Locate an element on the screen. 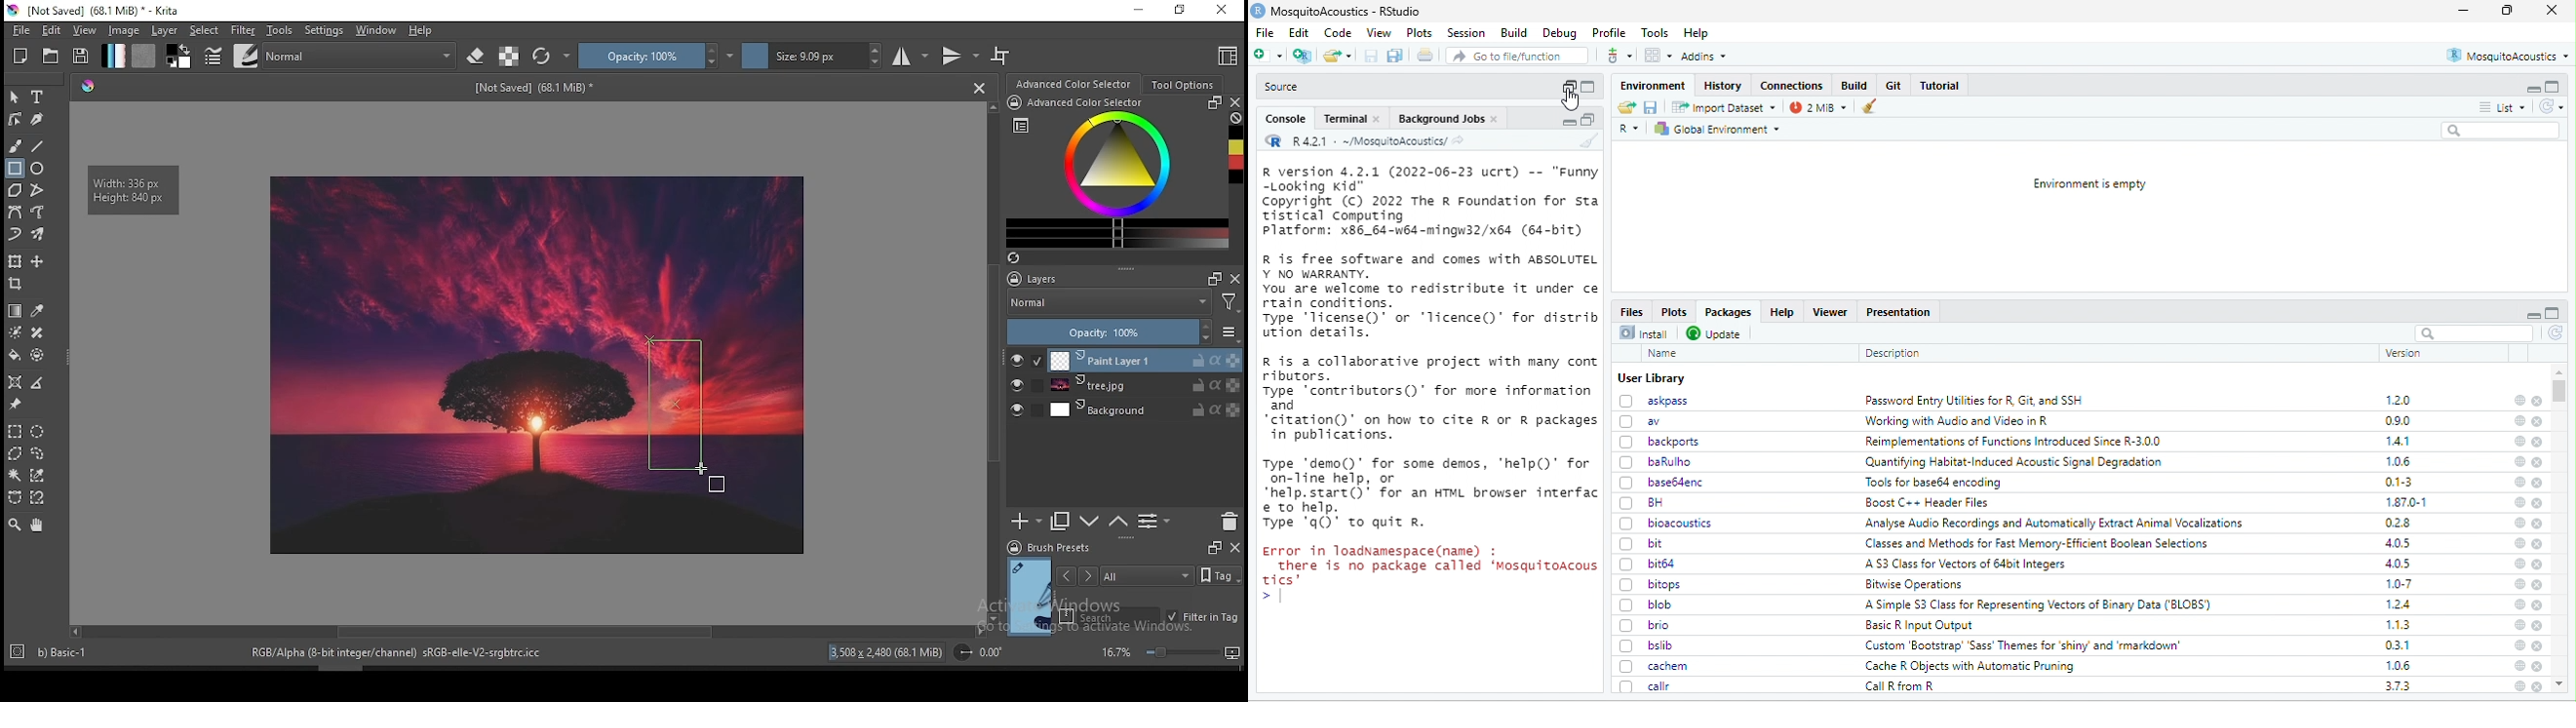 The image size is (2576, 728). Clear workspace is located at coordinates (1871, 106).